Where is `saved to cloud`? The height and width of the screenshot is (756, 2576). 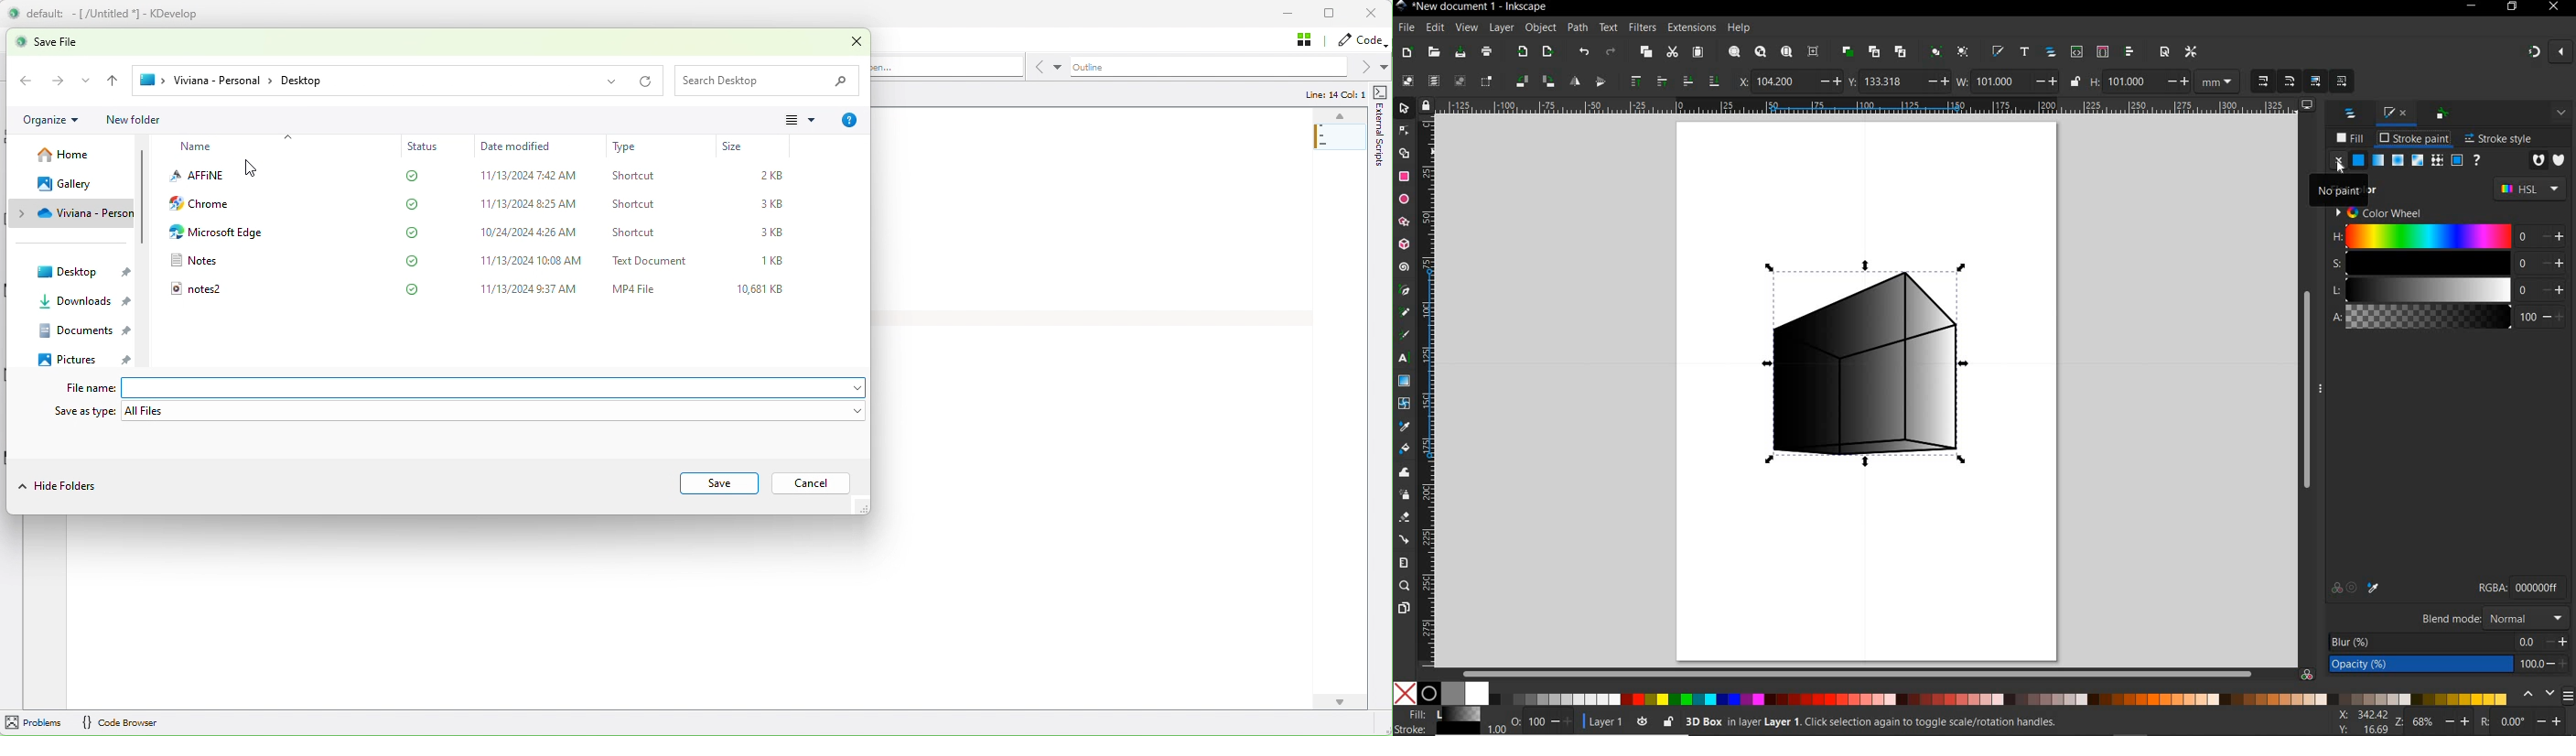
saved to cloud is located at coordinates (415, 232).